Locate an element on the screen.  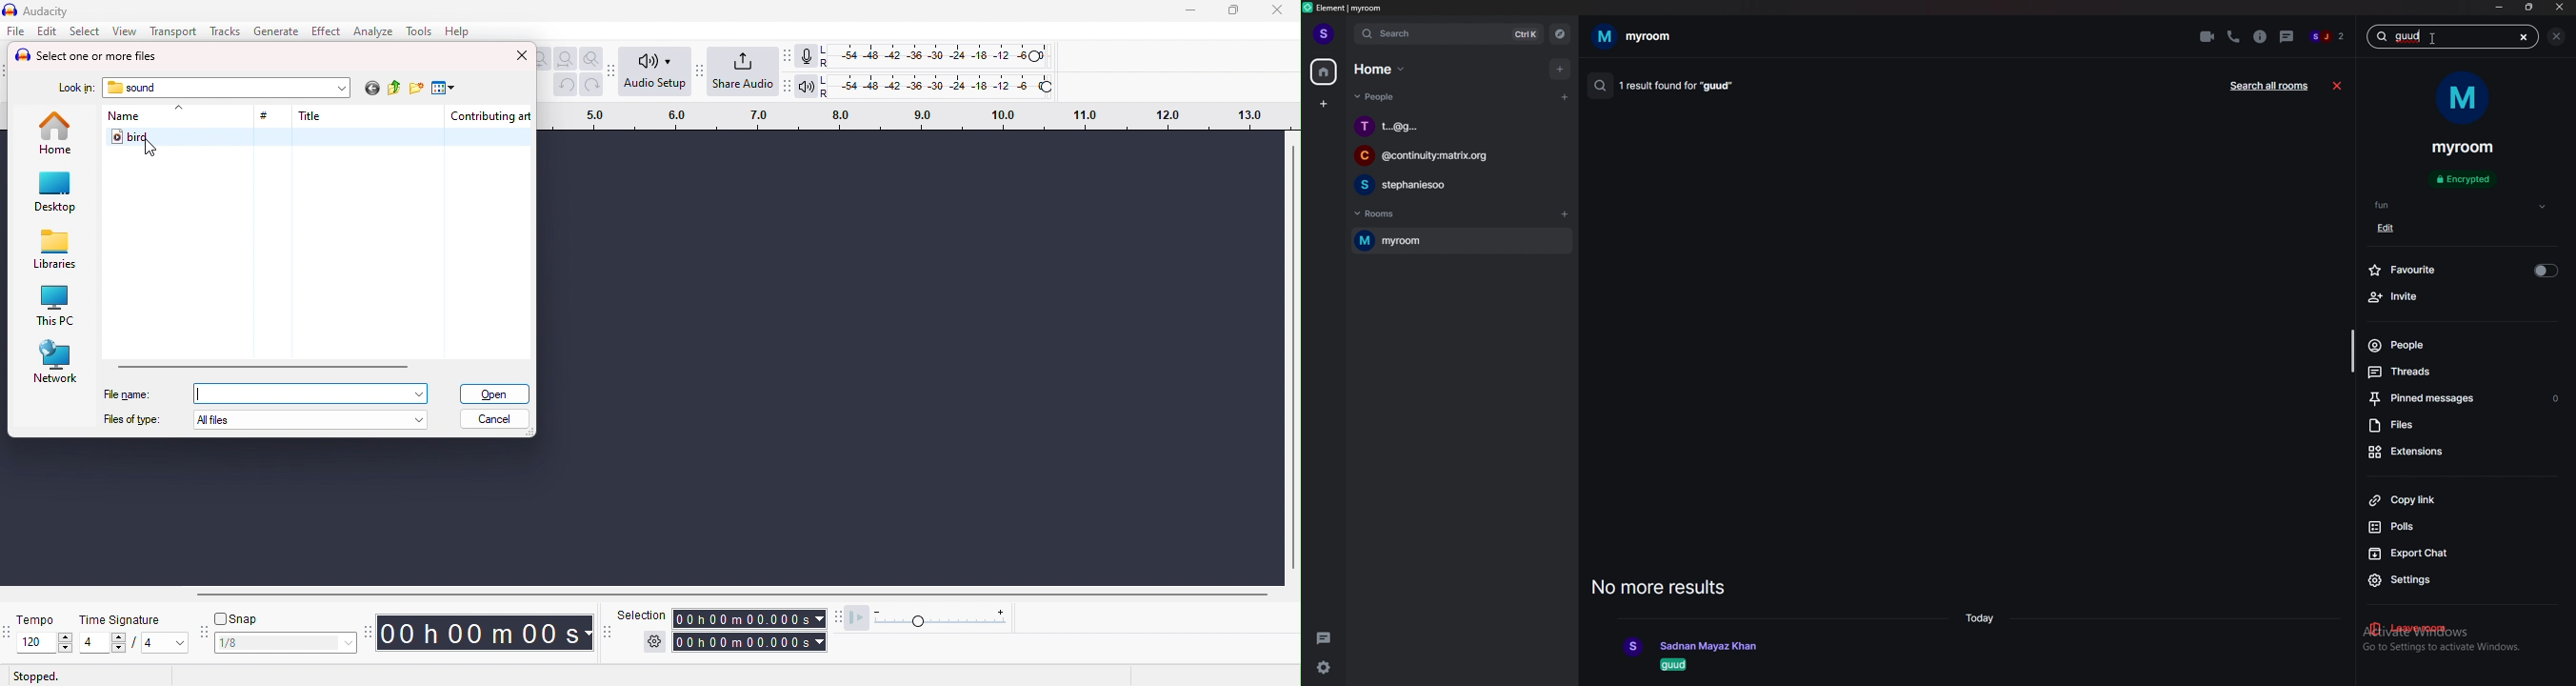
title is located at coordinates (310, 115).